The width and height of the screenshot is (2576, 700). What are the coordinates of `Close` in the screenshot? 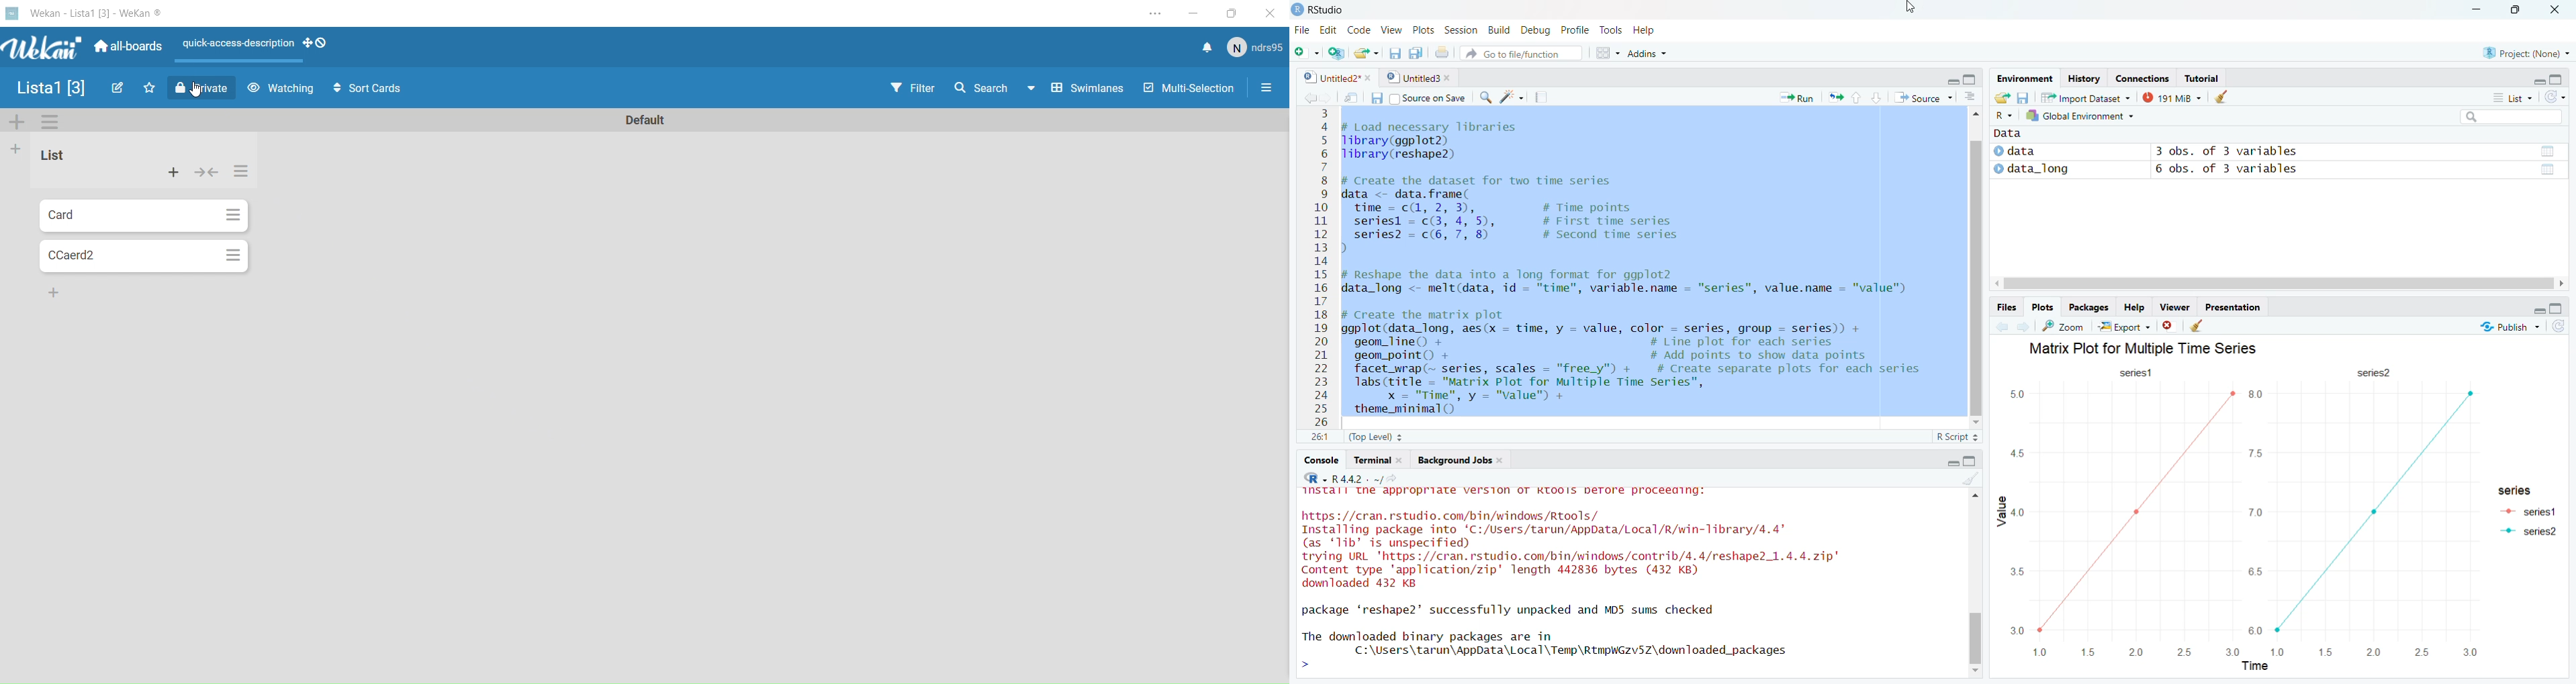 It's located at (2554, 10).